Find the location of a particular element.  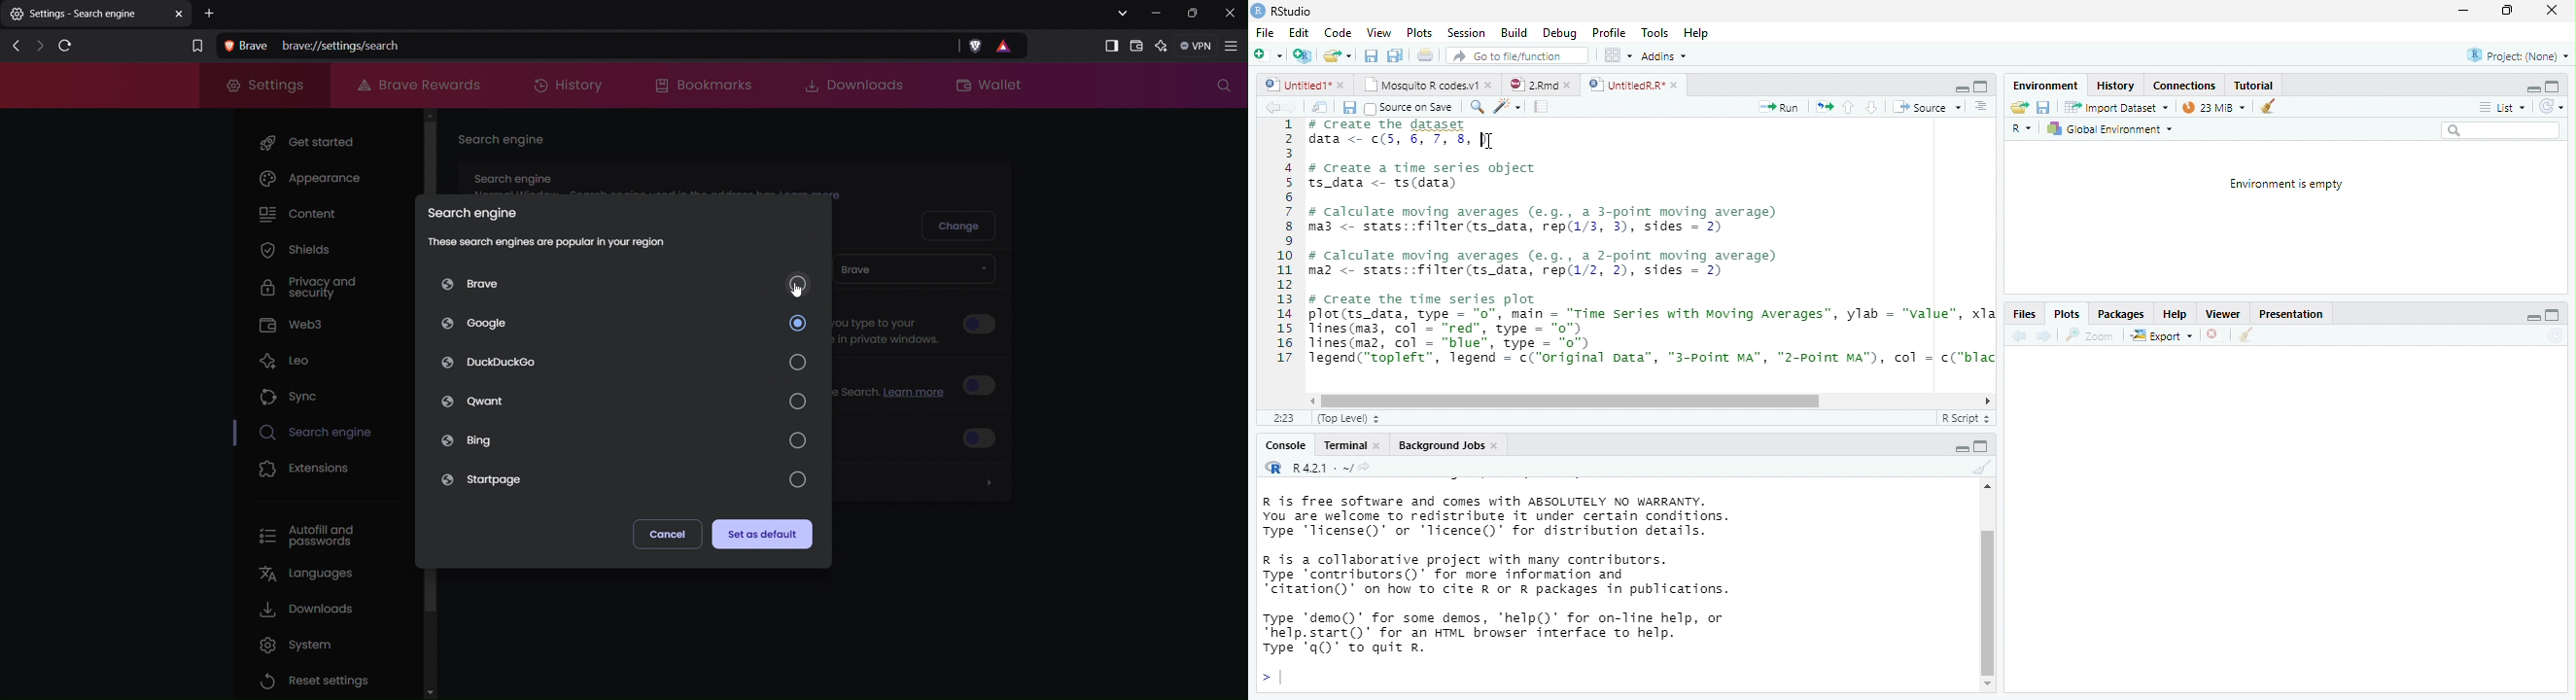

minimize is located at coordinates (2530, 90).